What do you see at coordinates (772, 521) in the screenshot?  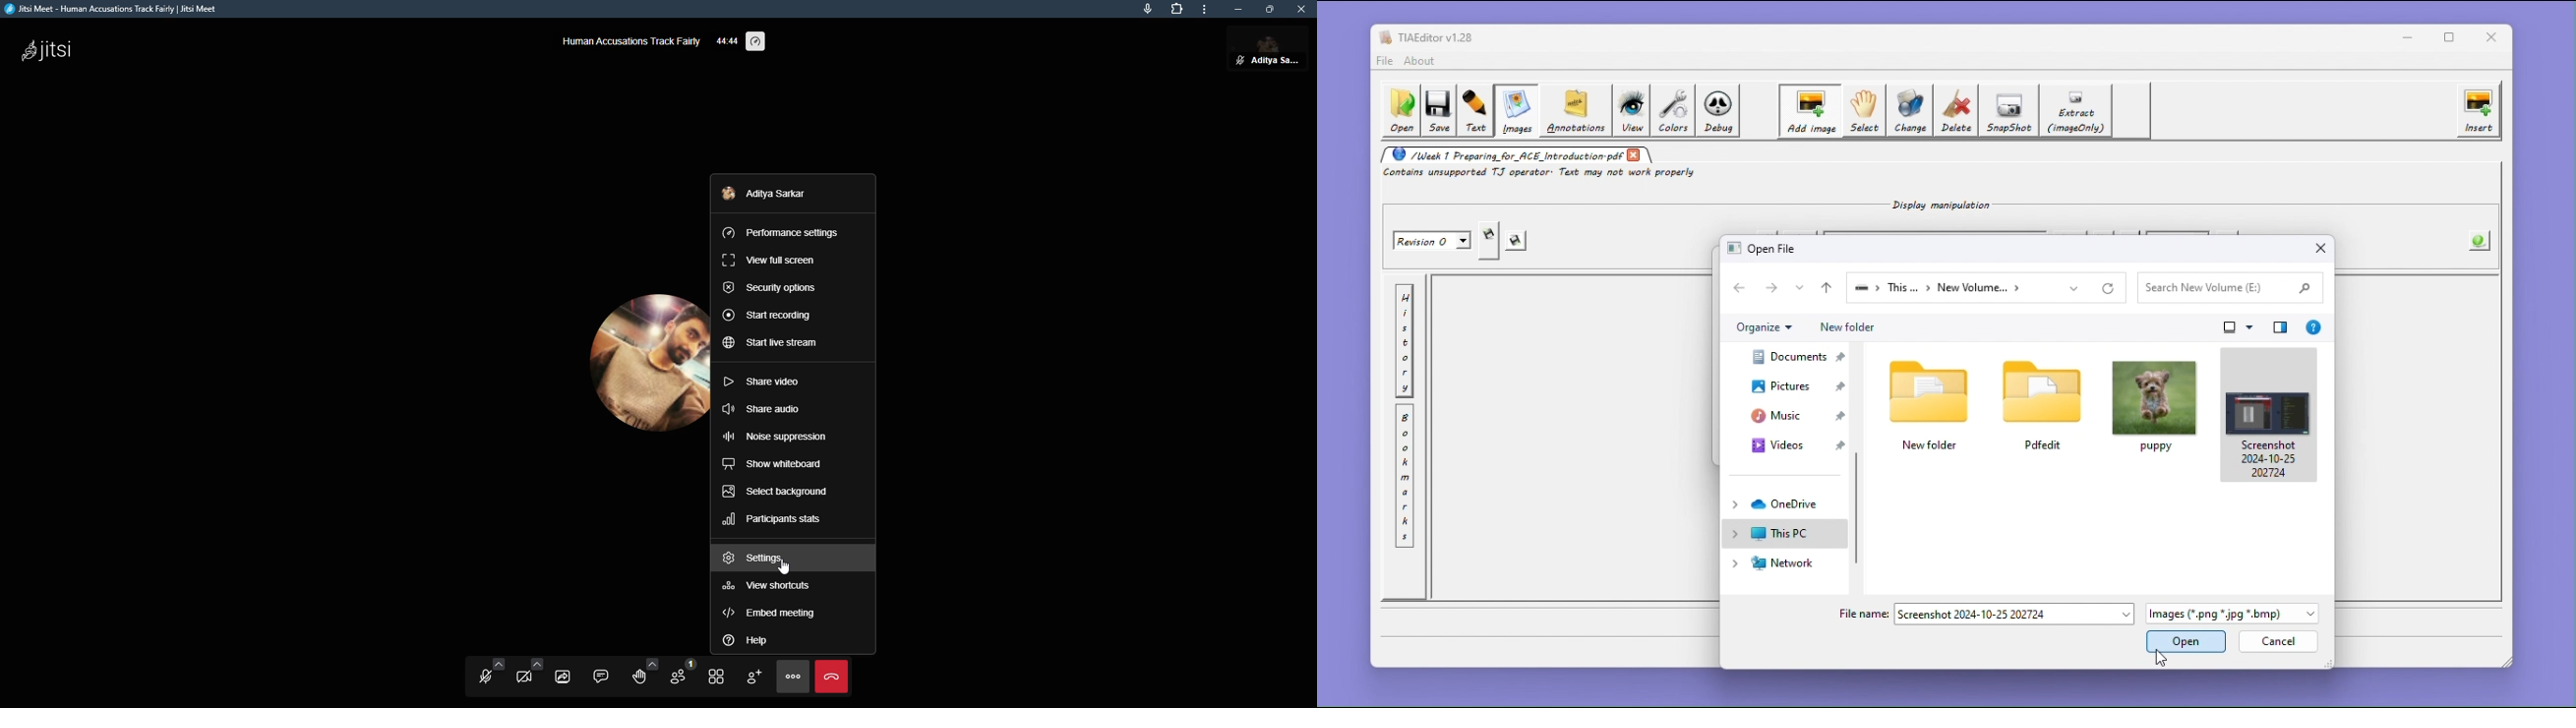 I see `participants stats` at bounding box center [772, 521].